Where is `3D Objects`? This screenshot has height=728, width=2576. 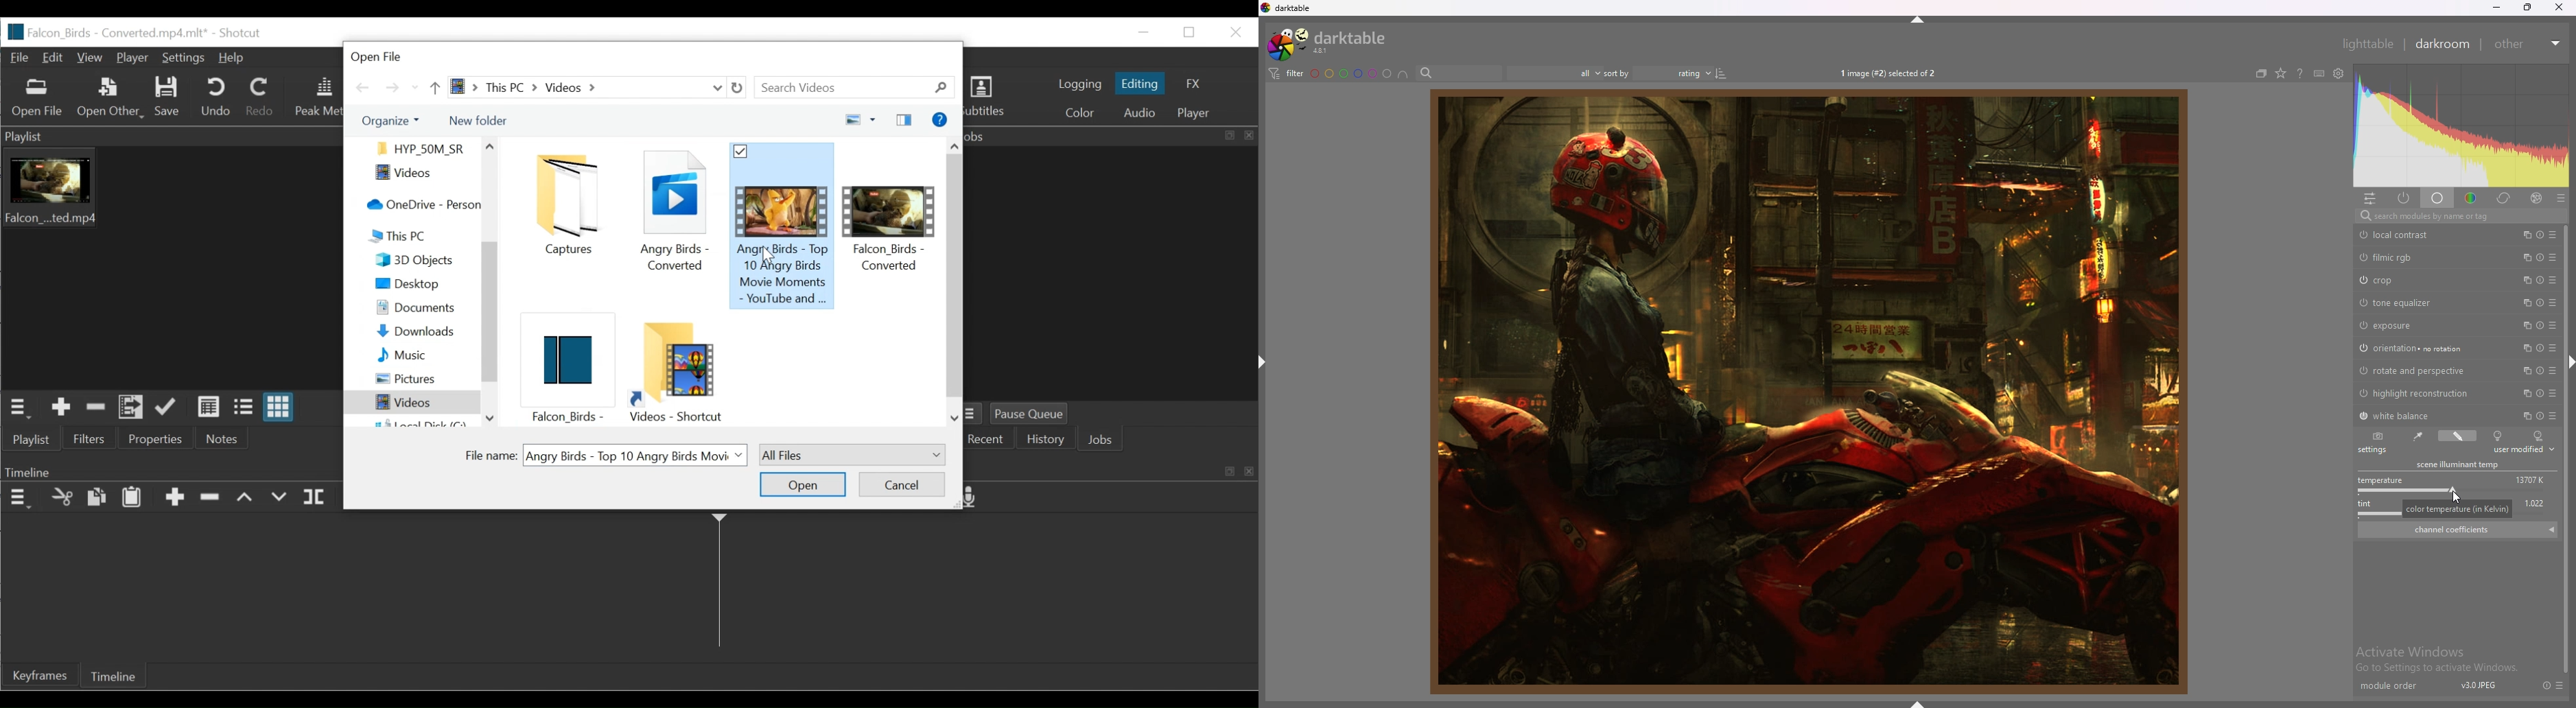 3D Objects is located at coordinates (418, 260).